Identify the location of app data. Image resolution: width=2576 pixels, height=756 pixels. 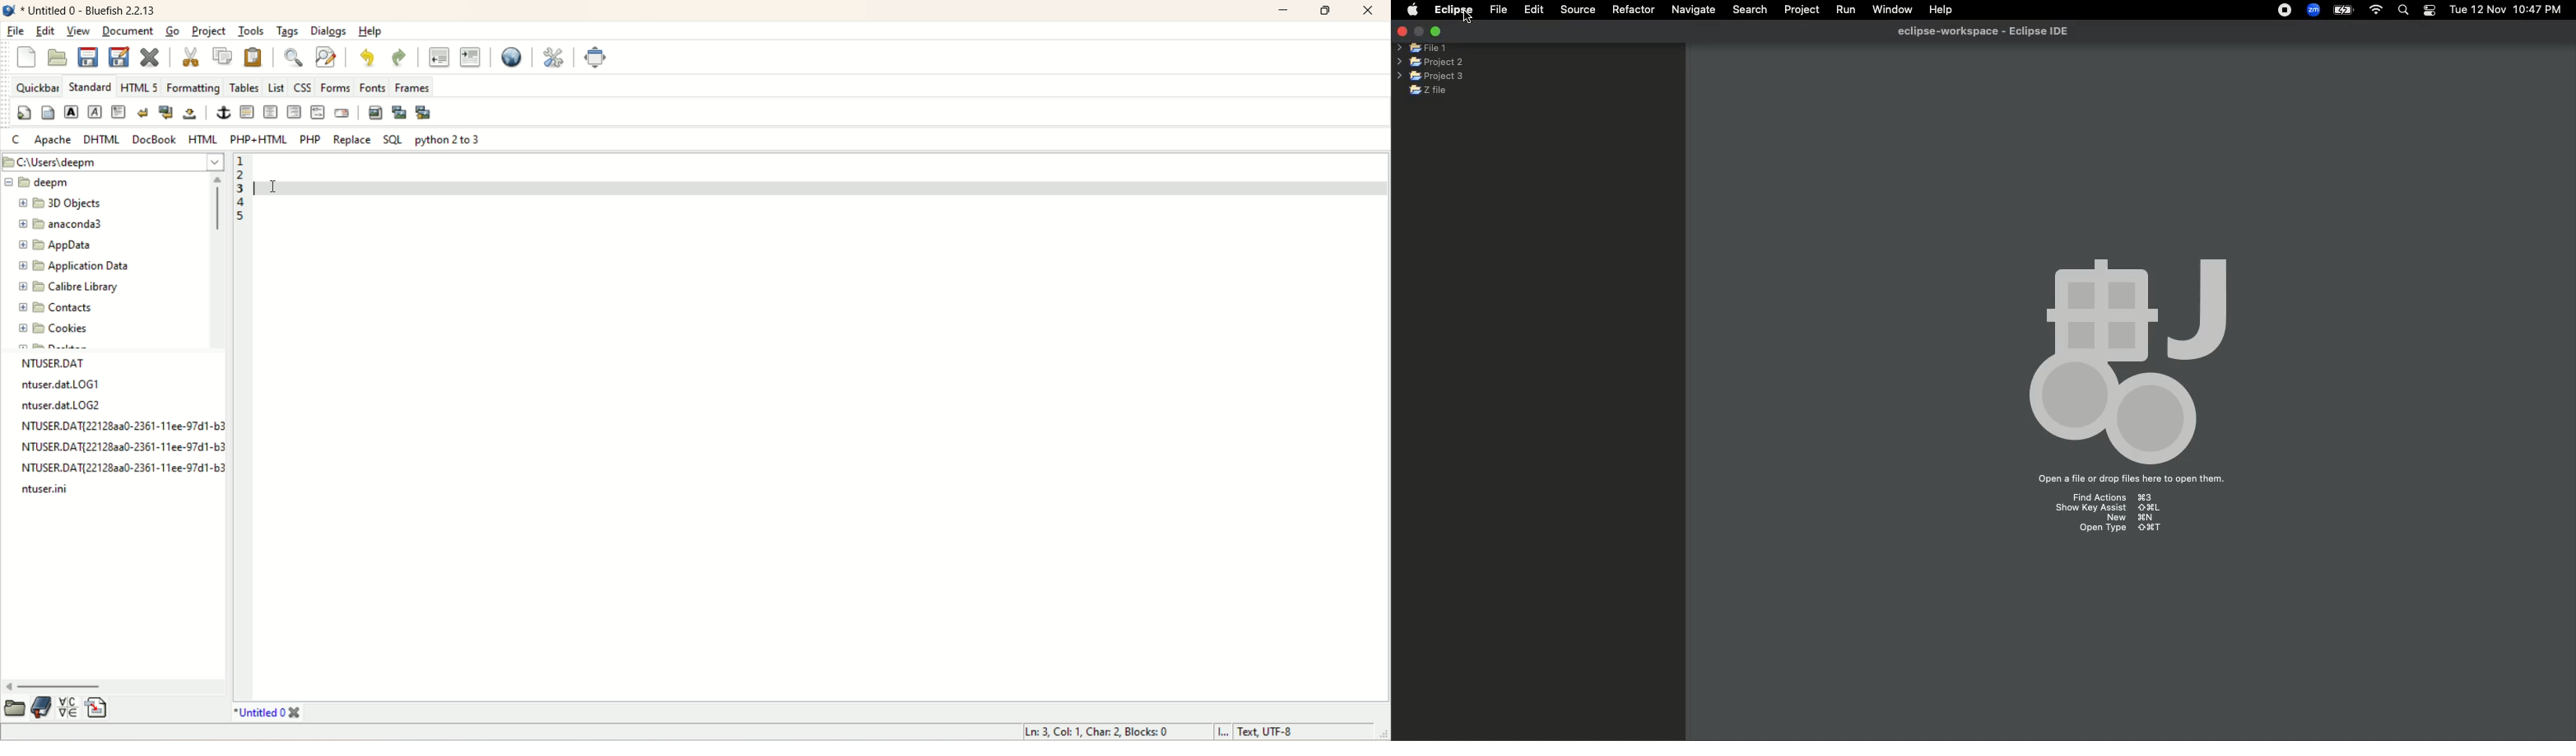
(57, 246).